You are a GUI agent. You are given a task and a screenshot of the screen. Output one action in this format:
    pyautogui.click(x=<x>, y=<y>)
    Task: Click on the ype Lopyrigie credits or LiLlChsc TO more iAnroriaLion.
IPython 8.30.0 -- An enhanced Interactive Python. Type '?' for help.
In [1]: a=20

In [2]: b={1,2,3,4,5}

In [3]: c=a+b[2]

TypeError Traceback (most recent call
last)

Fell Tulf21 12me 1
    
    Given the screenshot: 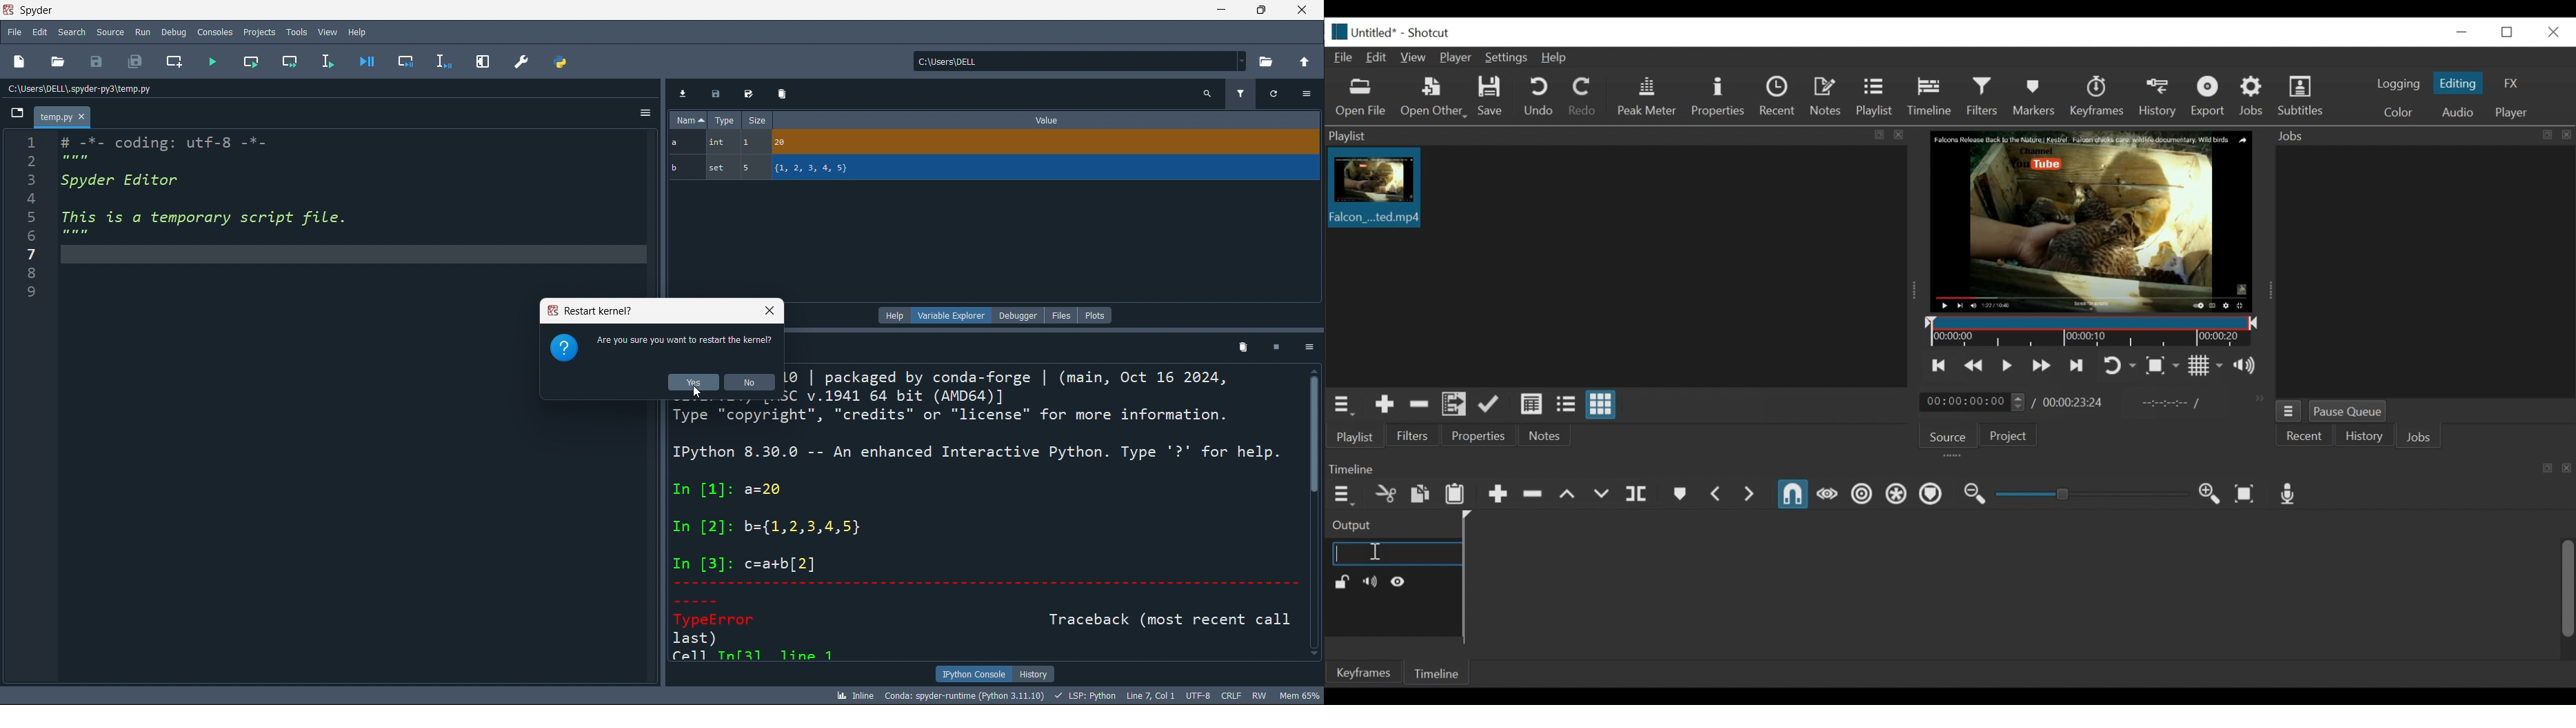 What is the action you would take?
    pyautogui.click(x=971, y=531)
    